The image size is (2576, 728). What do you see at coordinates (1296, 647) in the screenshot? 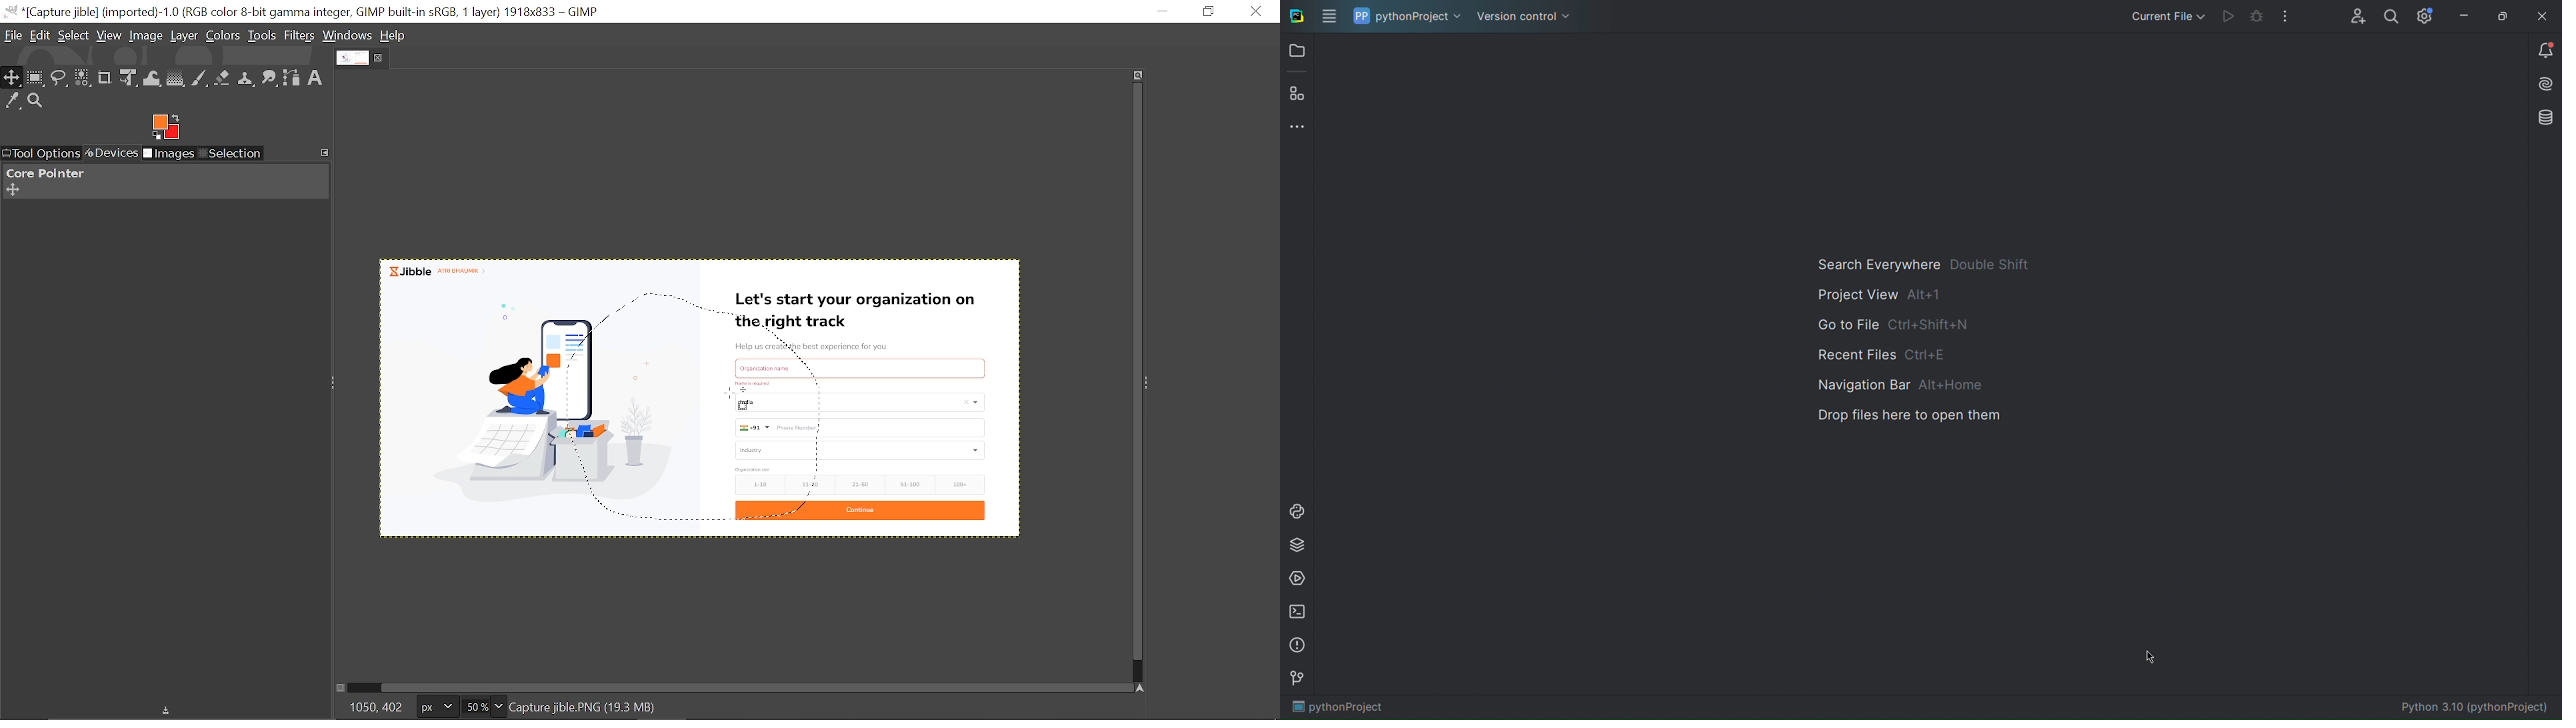
I see `Problems` at bounding box center [1296, 647].